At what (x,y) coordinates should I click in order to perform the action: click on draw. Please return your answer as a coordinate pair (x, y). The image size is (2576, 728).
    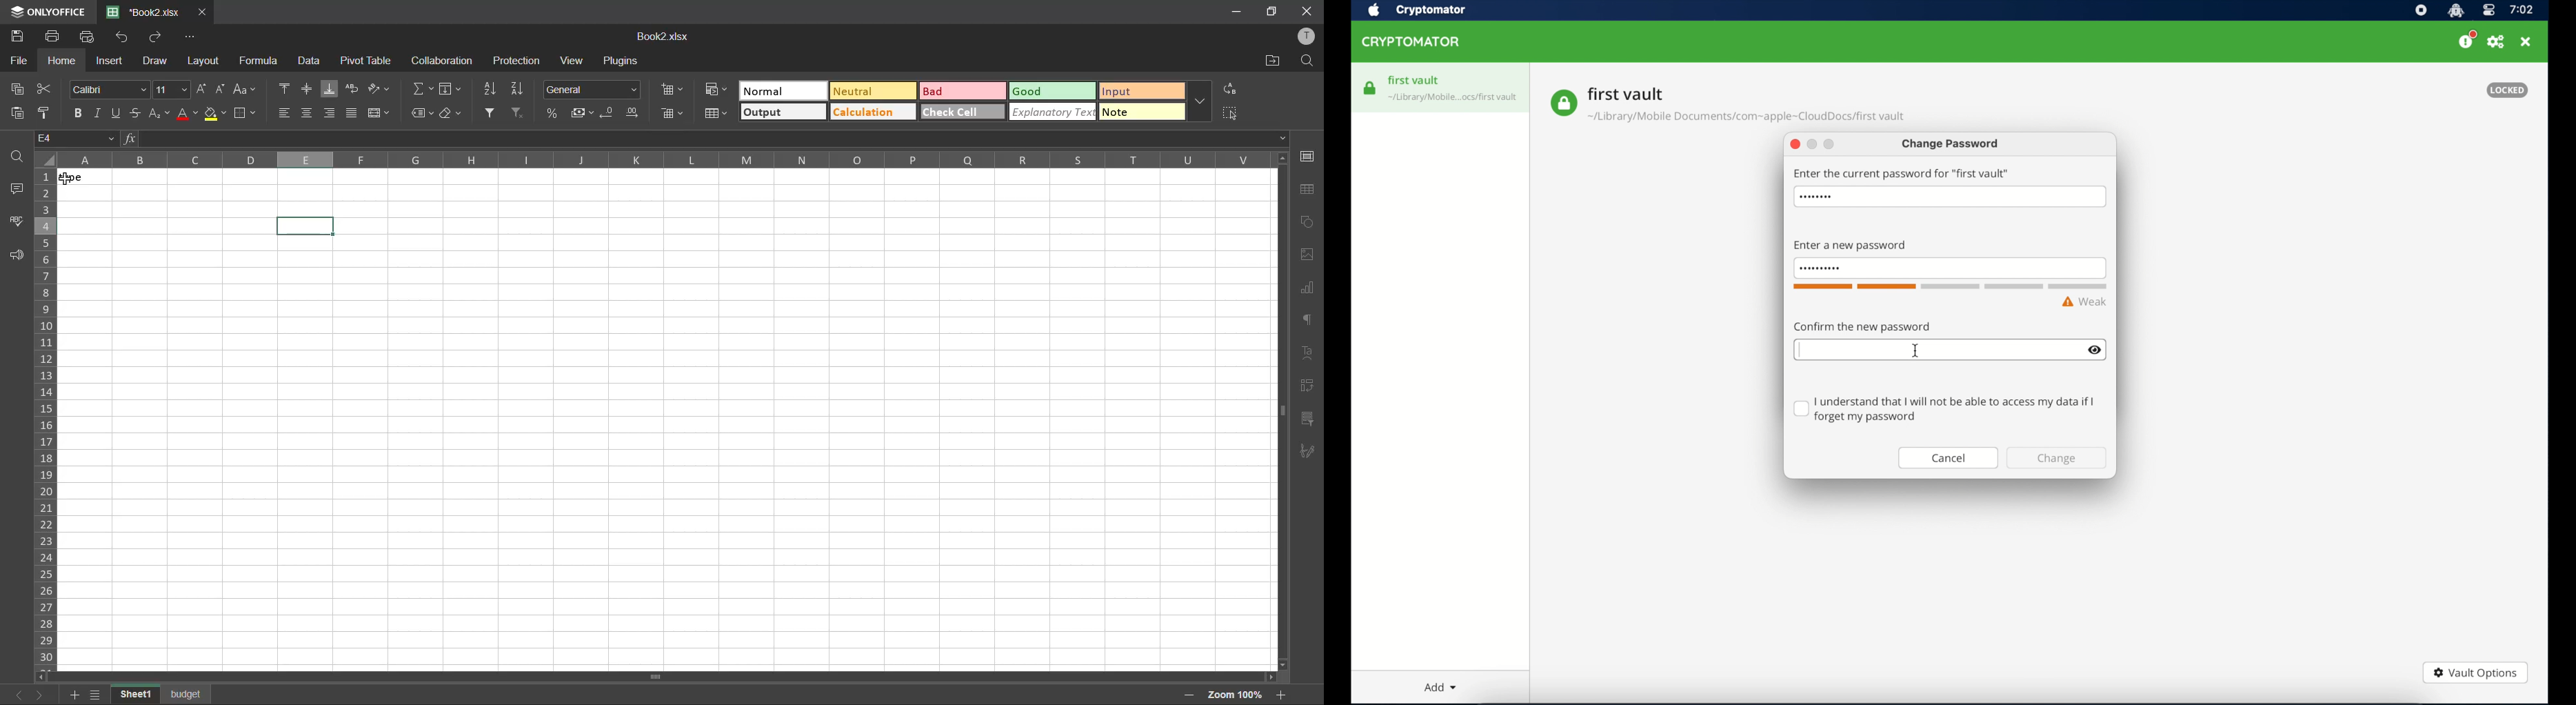
    Looking at the image, I should click on (154, 61).